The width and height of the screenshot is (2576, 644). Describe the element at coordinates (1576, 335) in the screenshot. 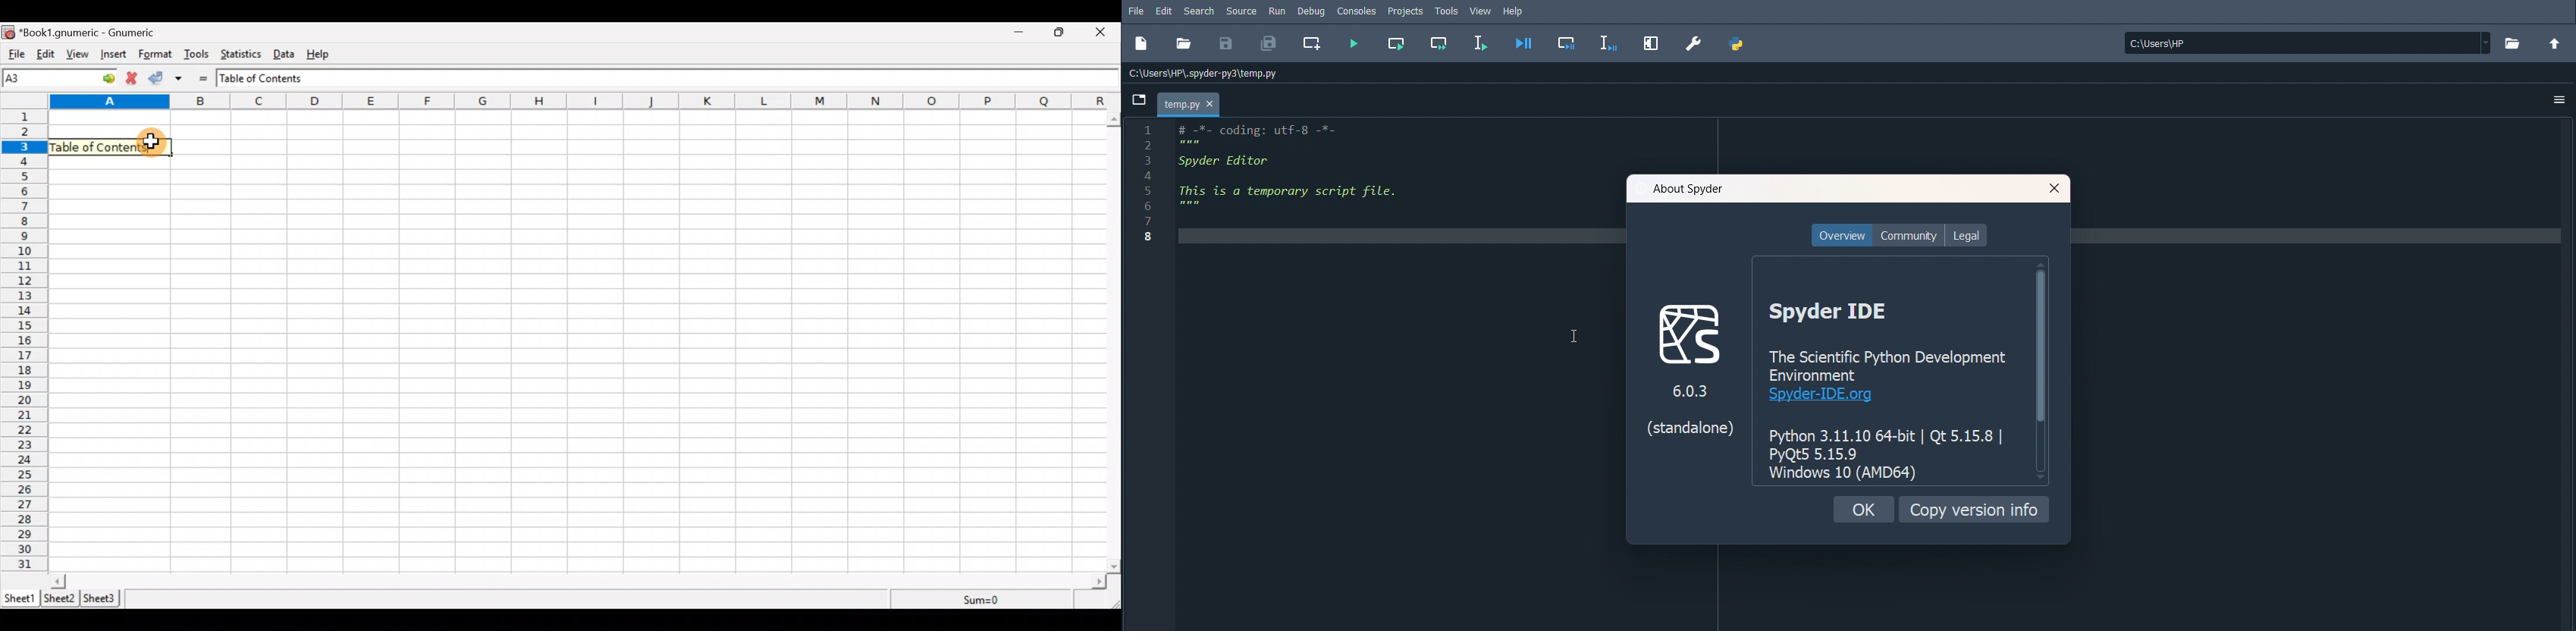

I see `Cursor` at that location.